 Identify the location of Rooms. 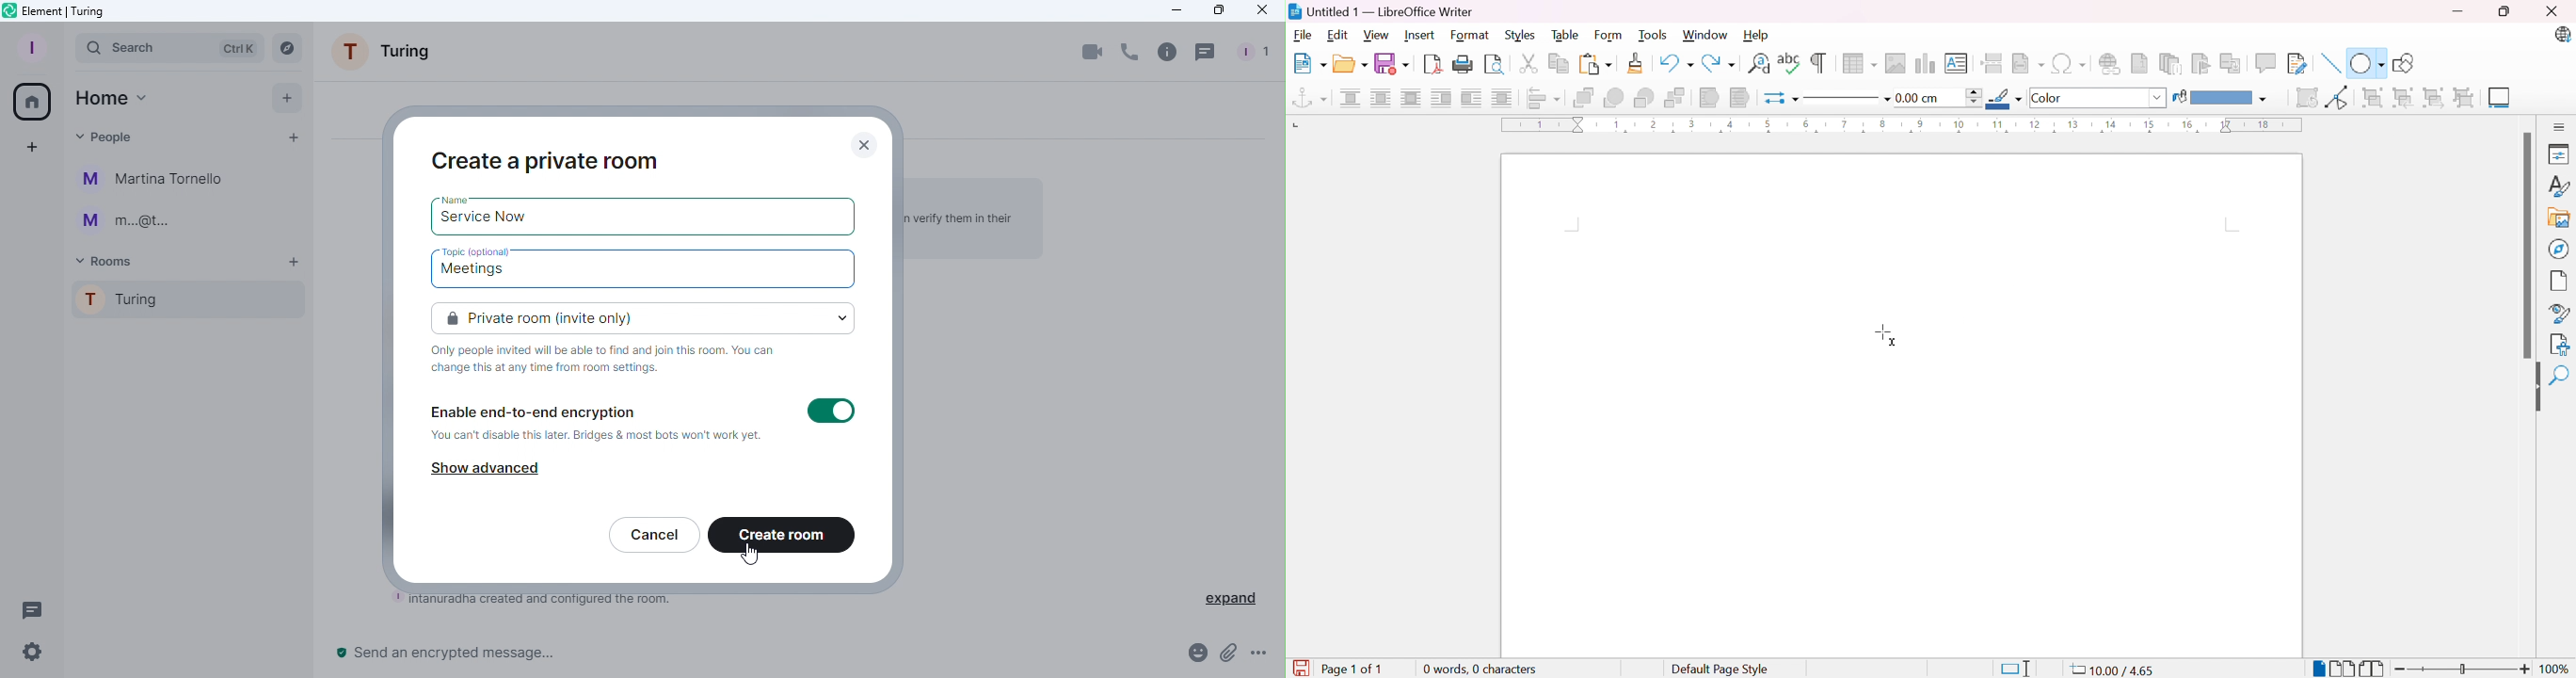
(109, 260).